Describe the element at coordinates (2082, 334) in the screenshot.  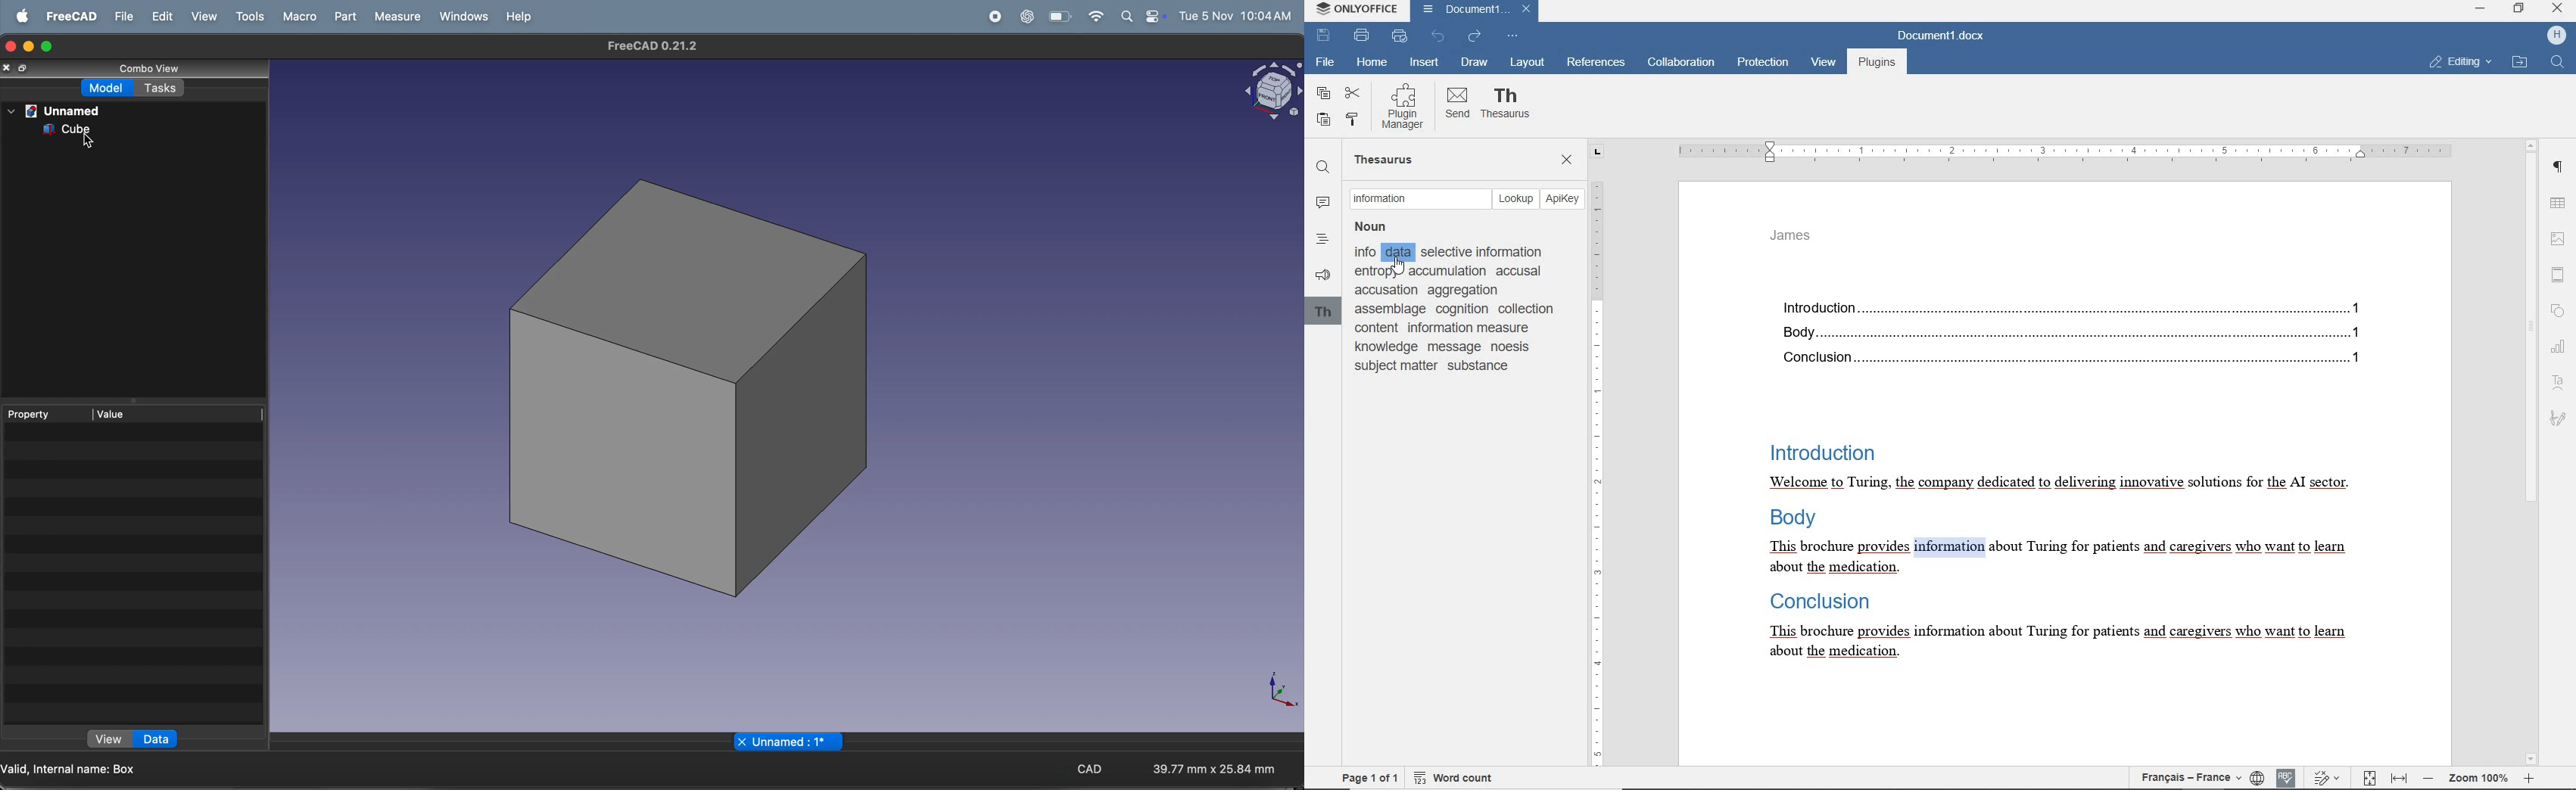
I see `Body....1` at that location.